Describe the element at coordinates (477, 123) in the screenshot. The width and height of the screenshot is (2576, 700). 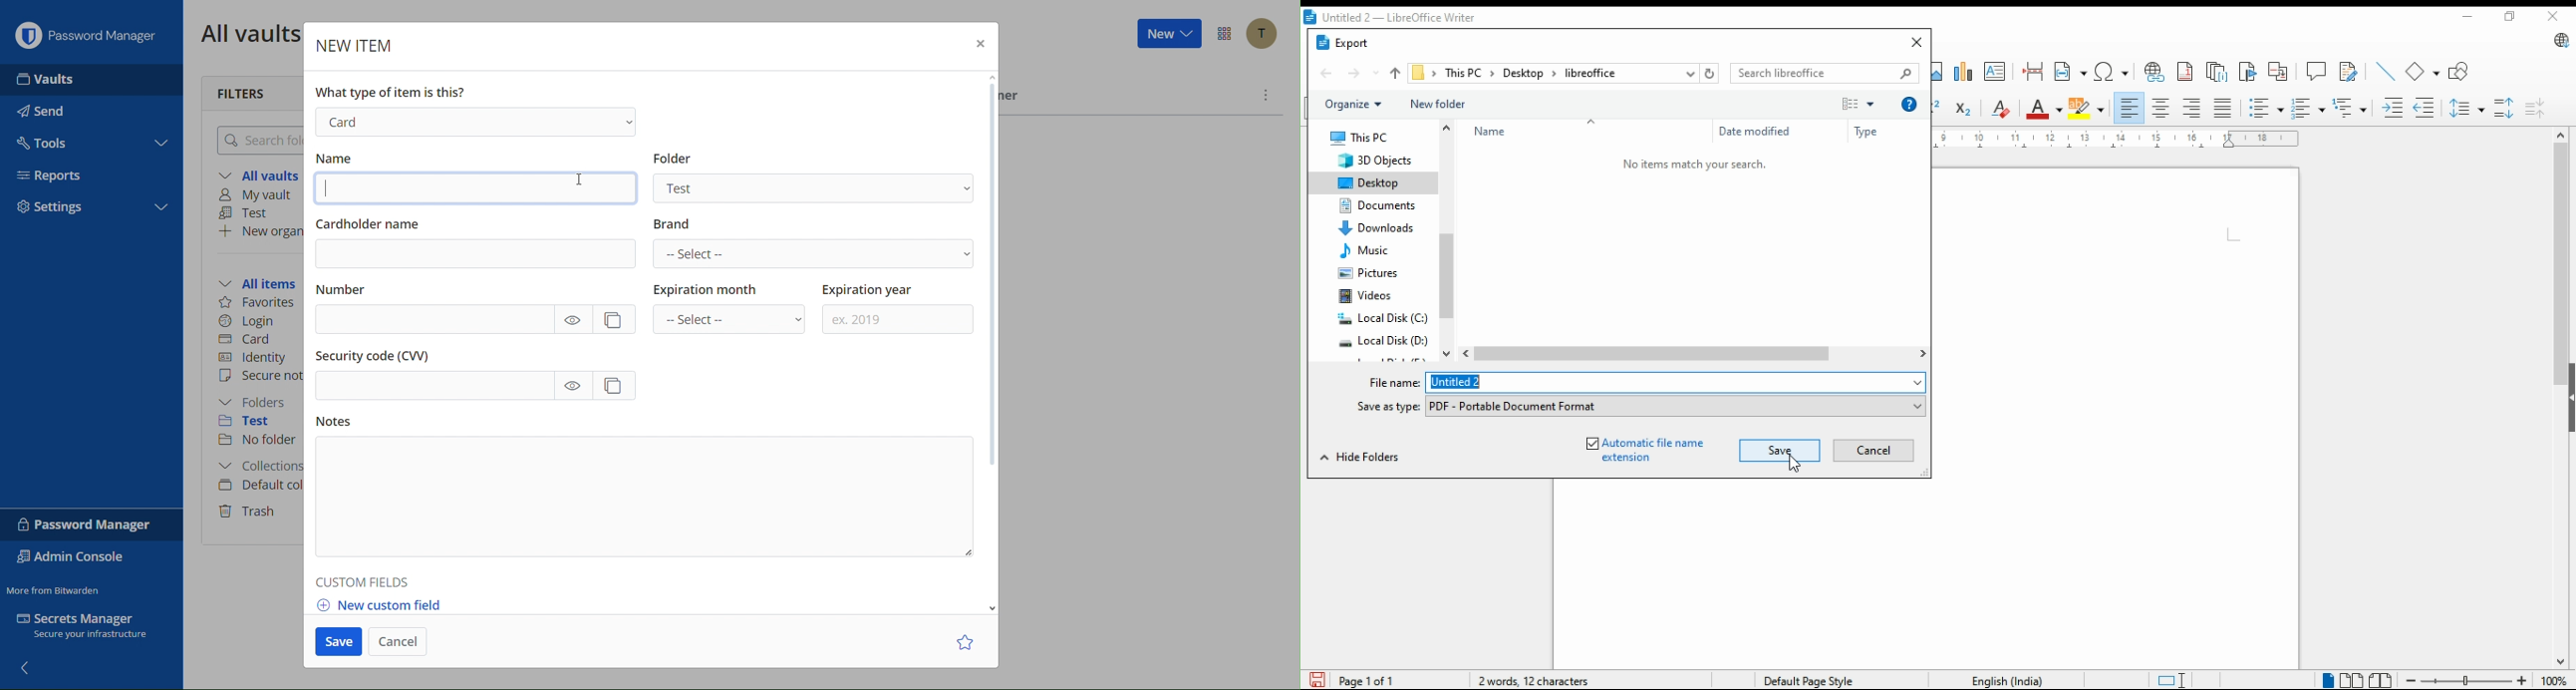
I see `Login` at that location.